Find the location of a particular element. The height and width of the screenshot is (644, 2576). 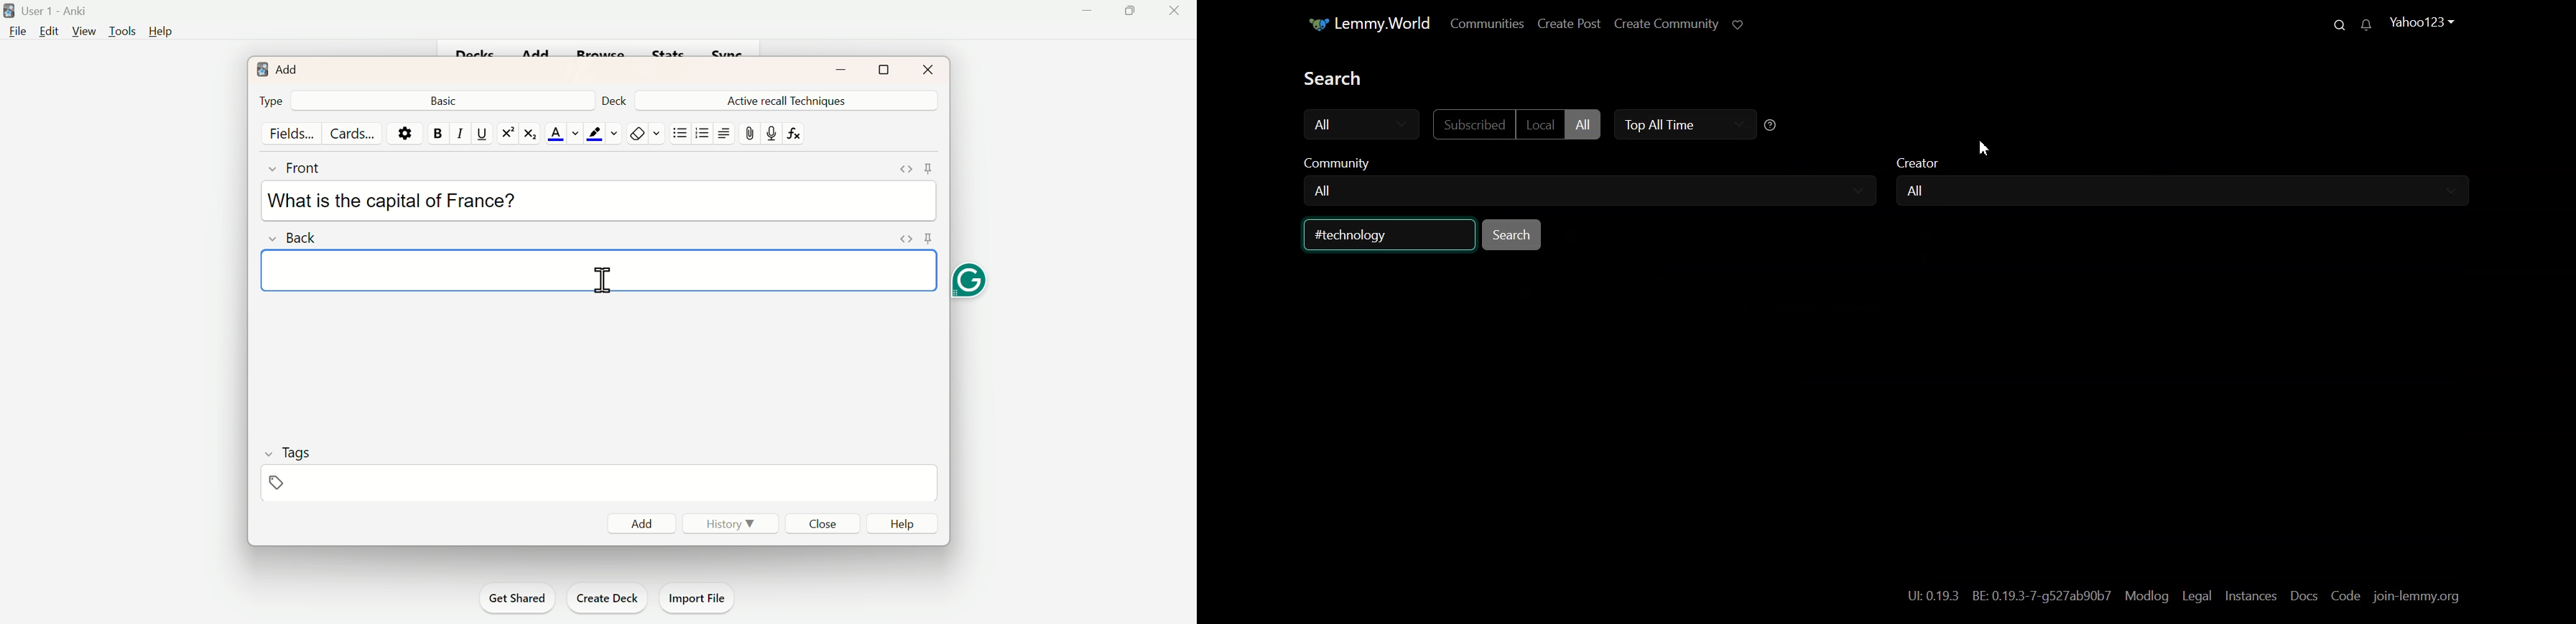

Cursor is located at coordinates (610, 279).